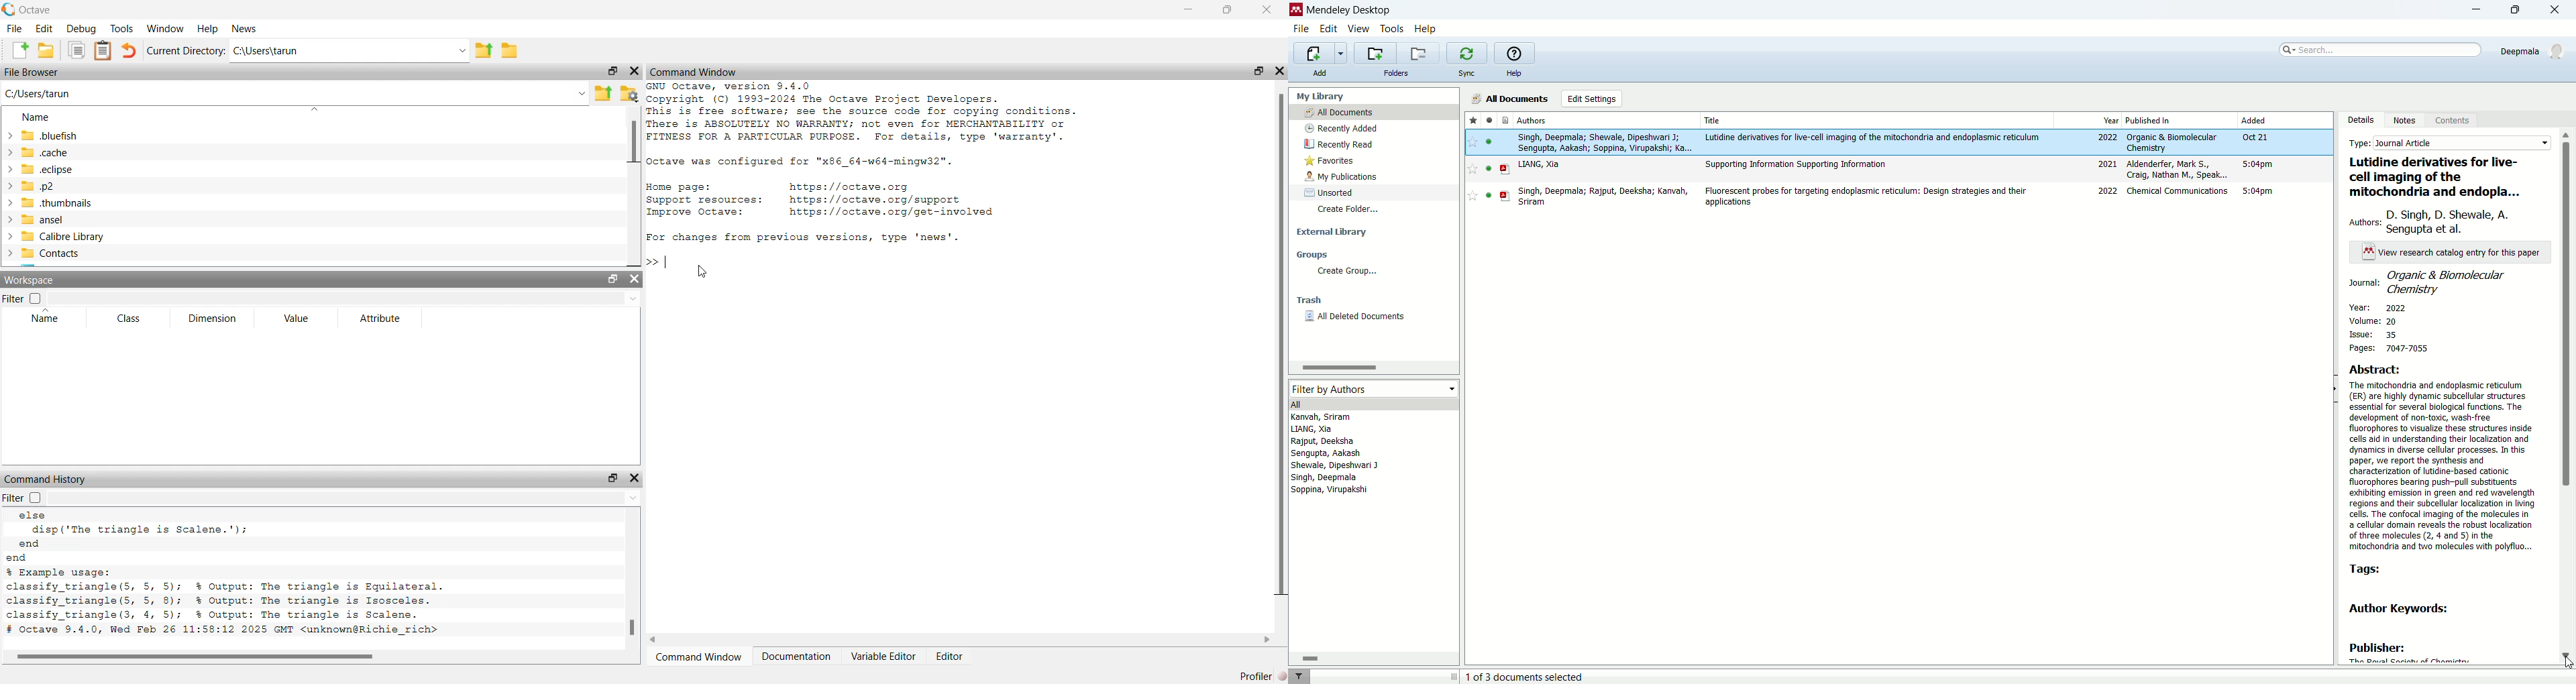  Describe the element at coordinates (1417, 53) in the screenshot. I see `remove current folder` at that location.